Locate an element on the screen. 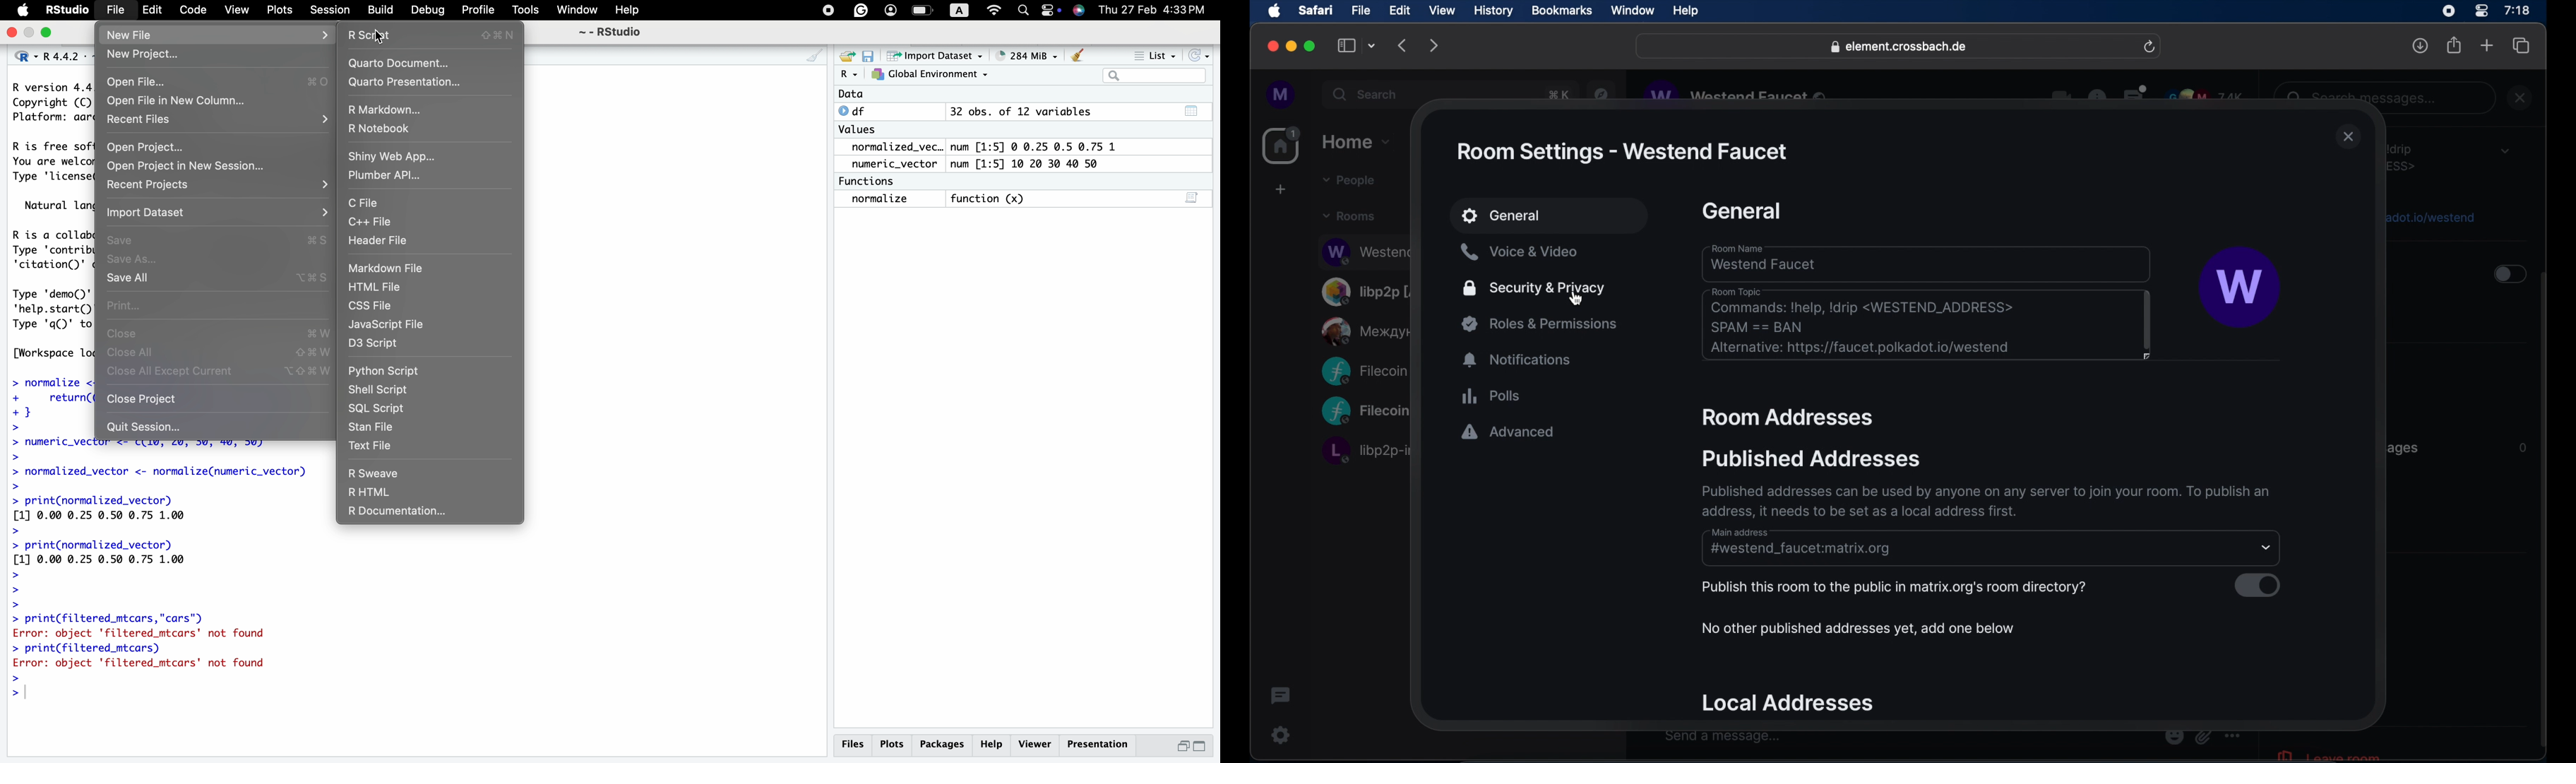 Image resolution: width=2576 pixels, height=784 pixels. battery is located at coordinates (1047, 10).